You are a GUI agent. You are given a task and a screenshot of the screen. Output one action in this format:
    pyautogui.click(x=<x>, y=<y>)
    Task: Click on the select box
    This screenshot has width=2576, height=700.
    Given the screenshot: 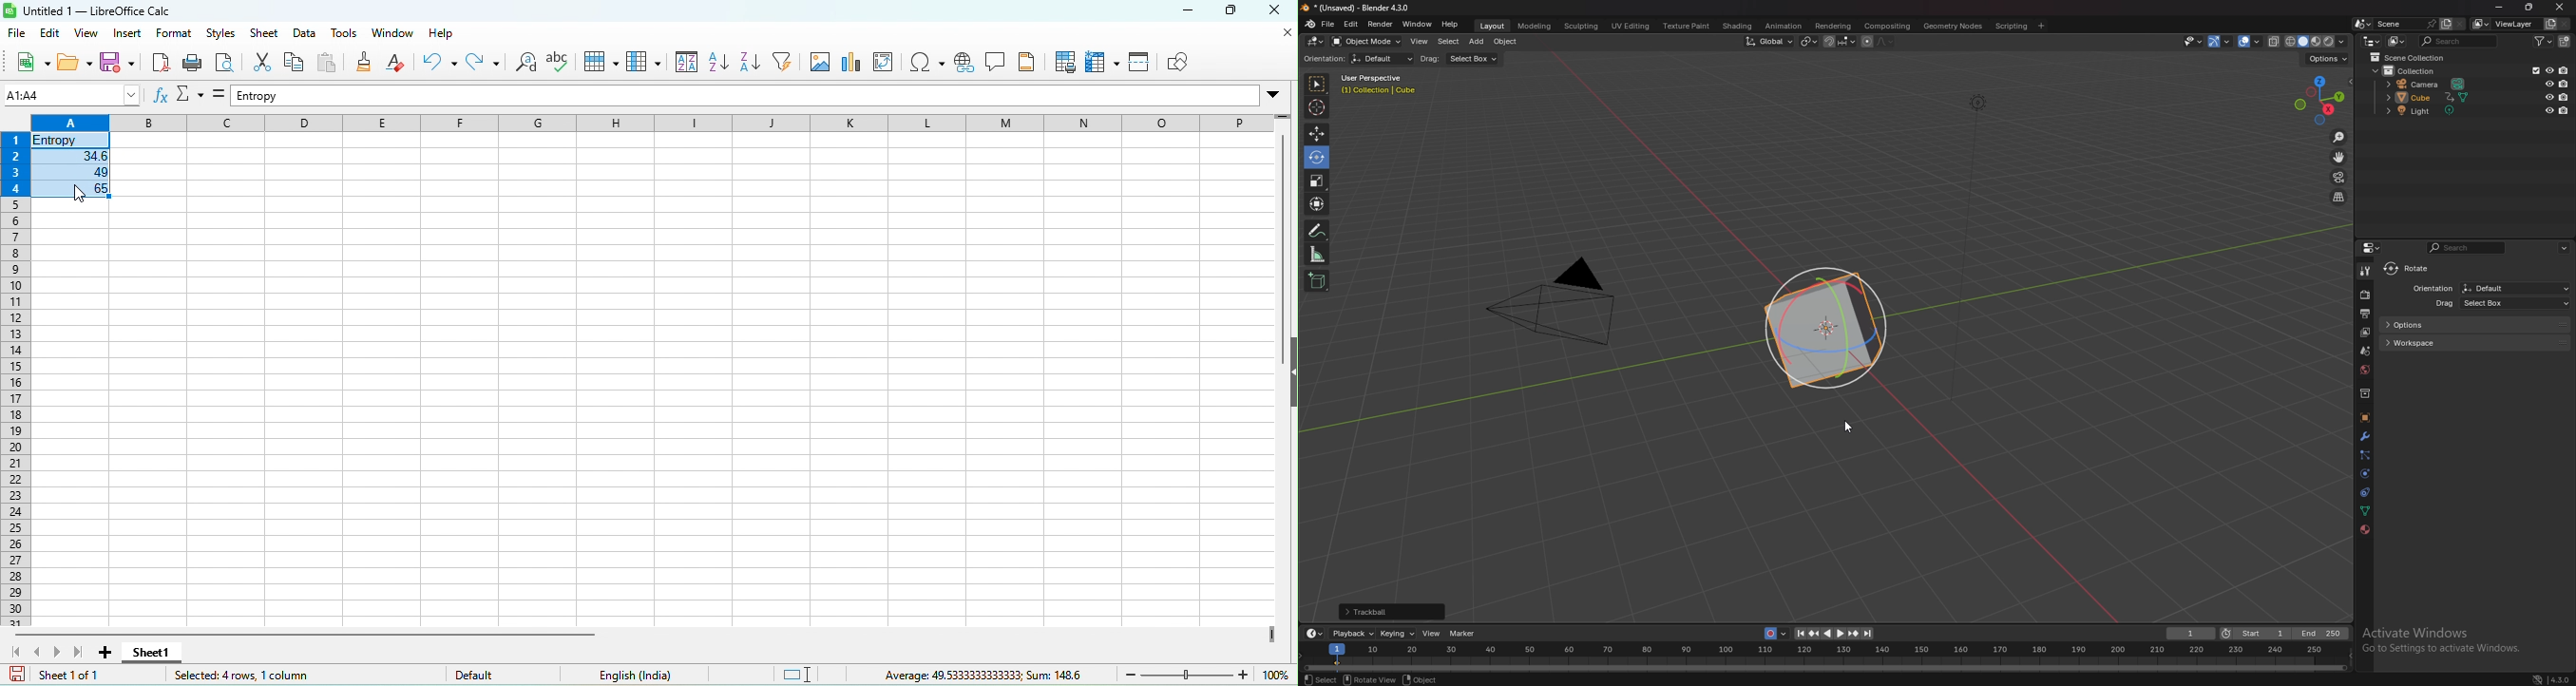 What is the action you would take?
    pyautogui.click(x=1475, y=59)
    